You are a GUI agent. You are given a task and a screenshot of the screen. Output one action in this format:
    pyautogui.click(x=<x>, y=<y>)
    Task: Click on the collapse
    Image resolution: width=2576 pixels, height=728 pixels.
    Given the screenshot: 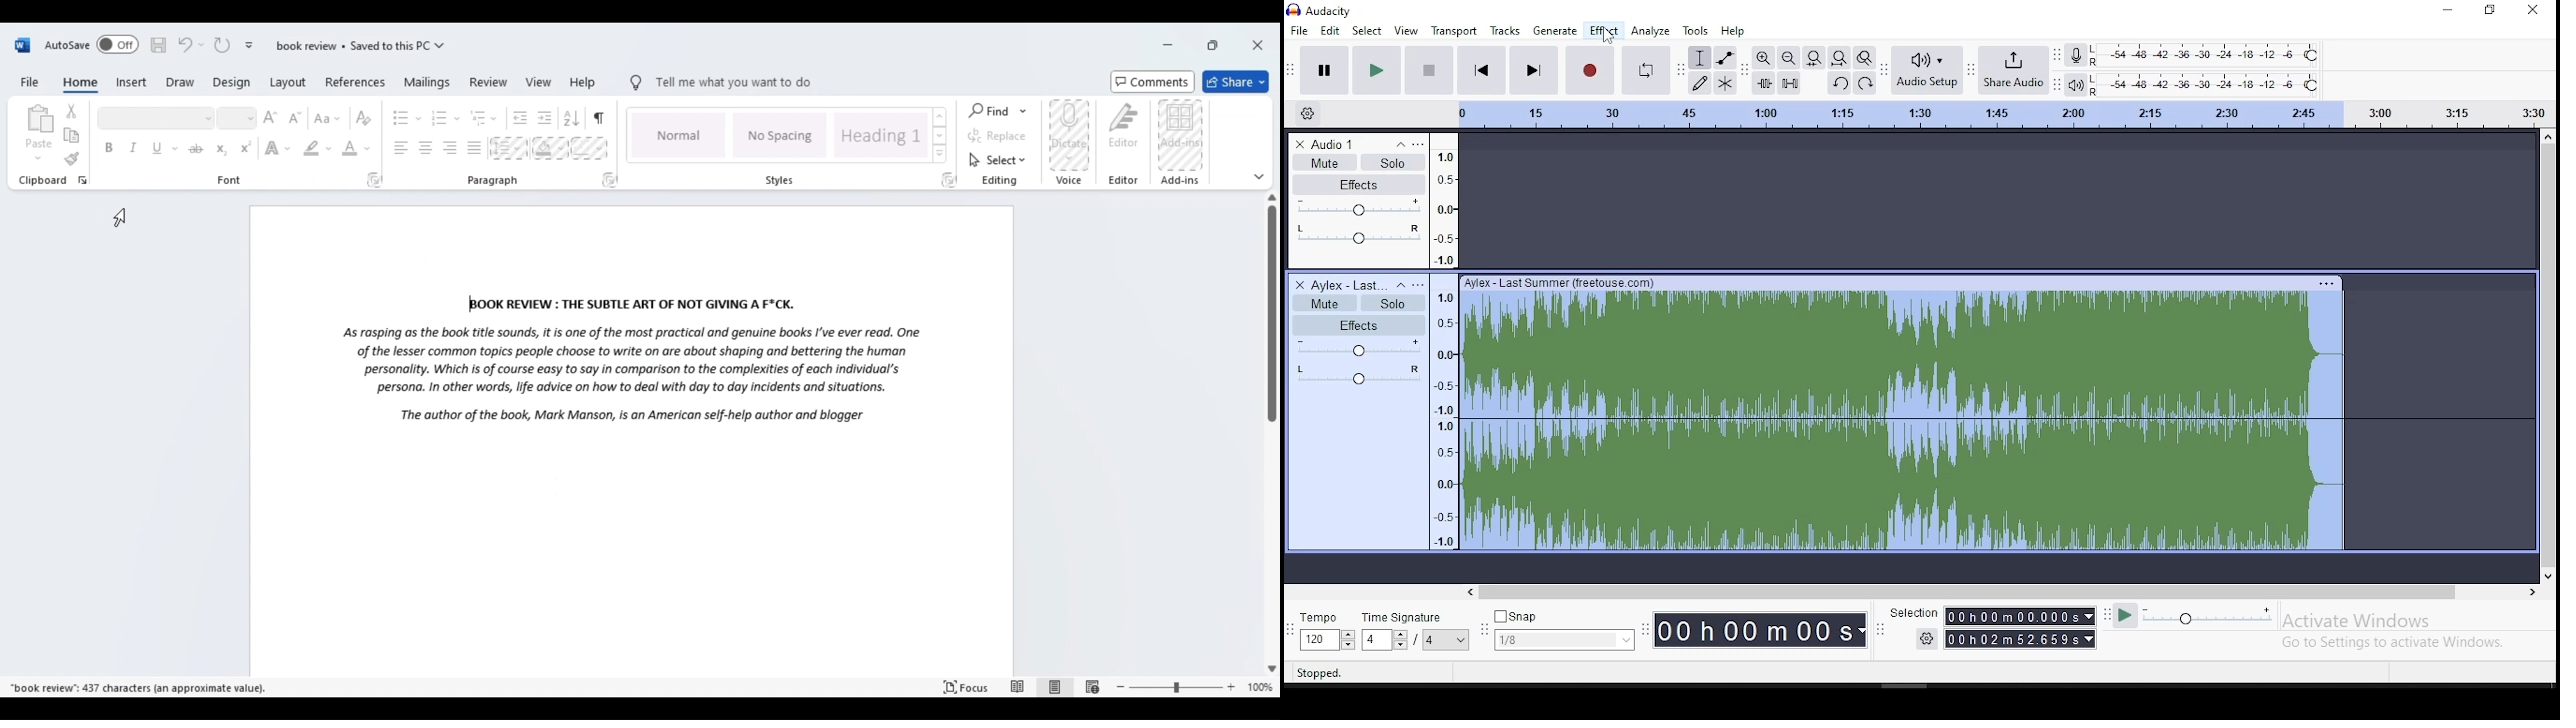 What is the action you would take?
    pyautogui.click(x=1399, y=145)
    